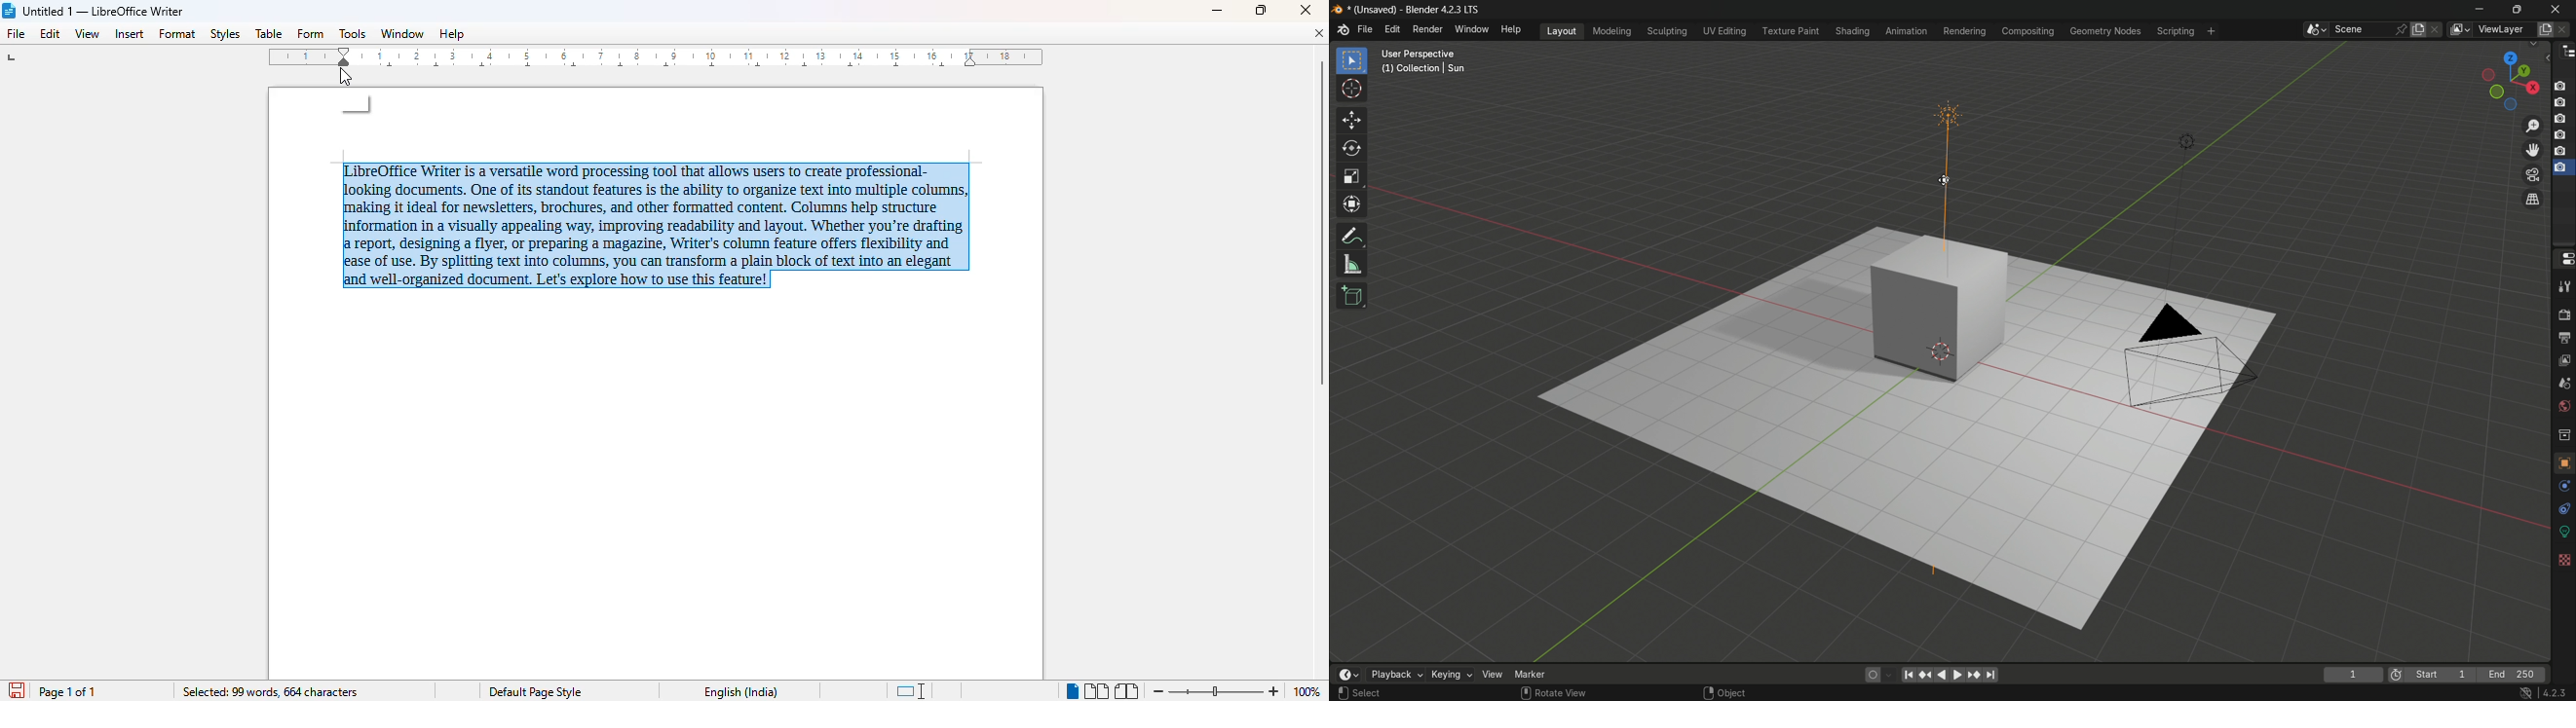  What do you see at coordinates (2560, 151) in the screenshot?
I see `layer 5` at bounding box center [2560, 151].